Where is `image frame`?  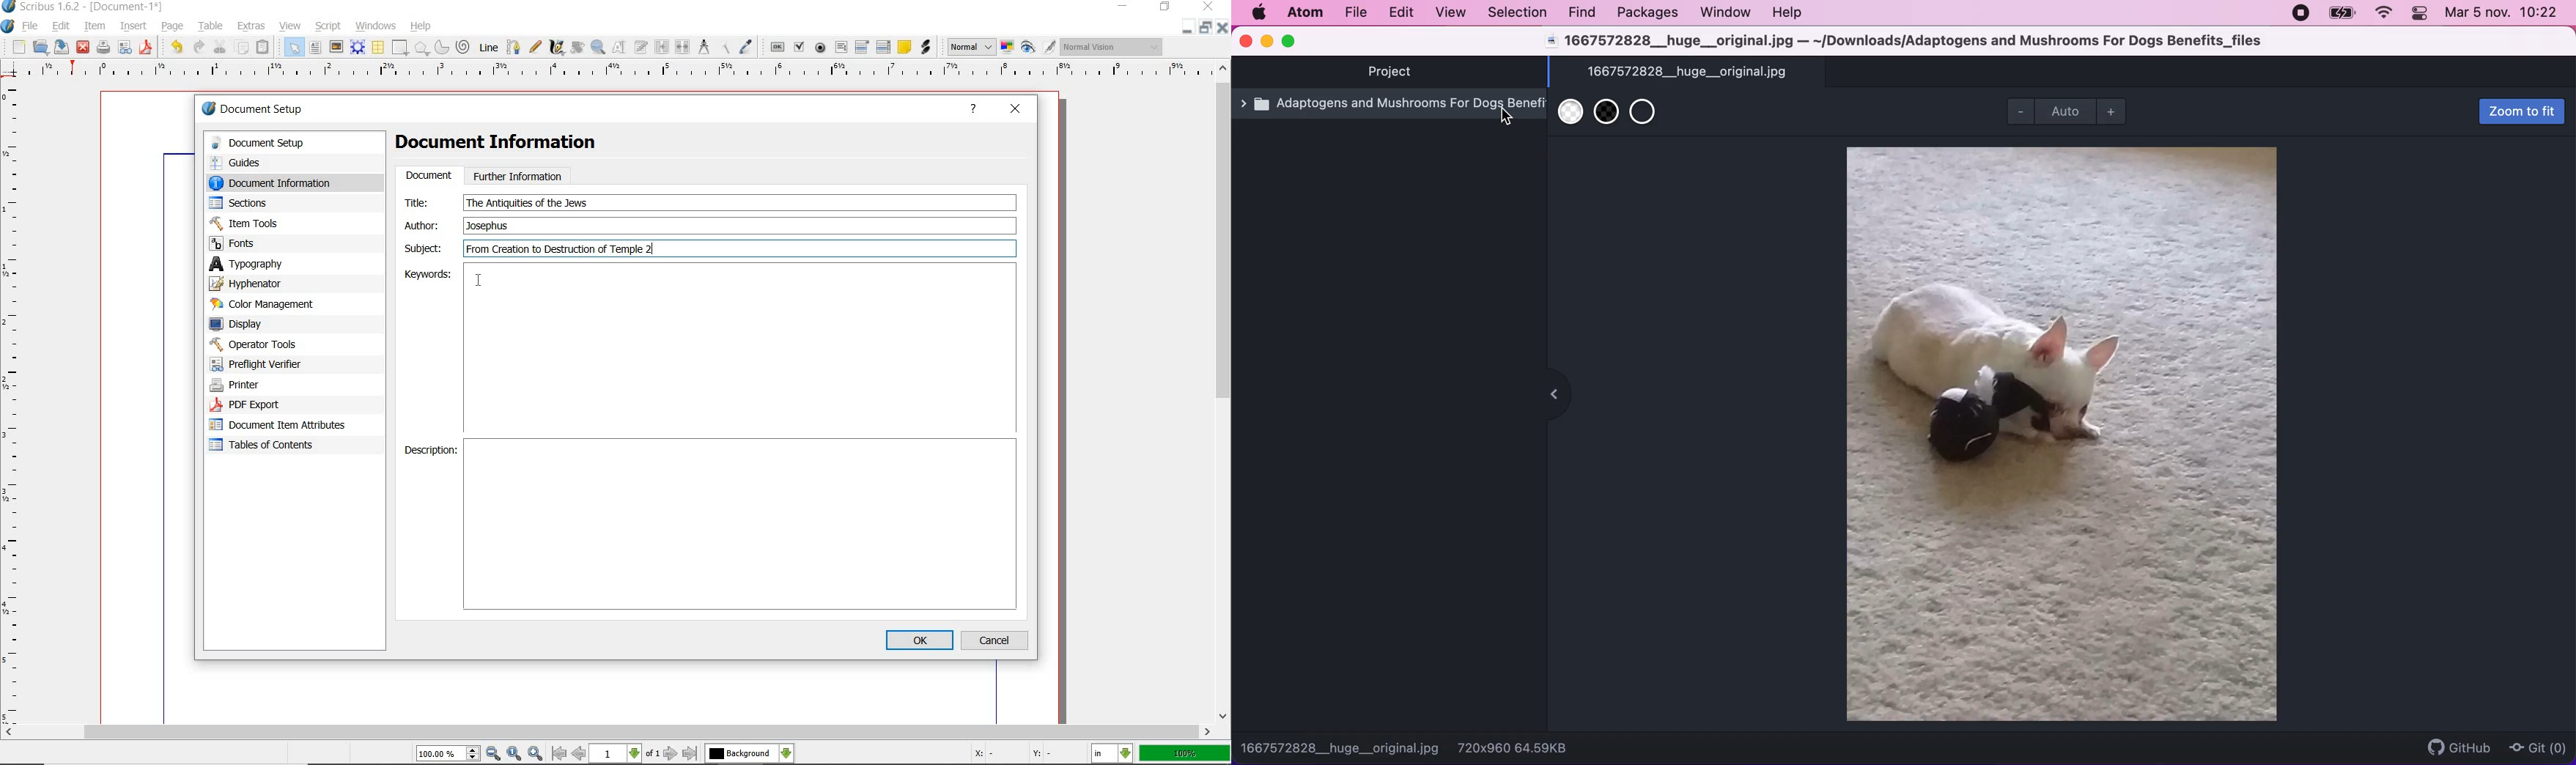
image frame is located at coordinates (336, 46).